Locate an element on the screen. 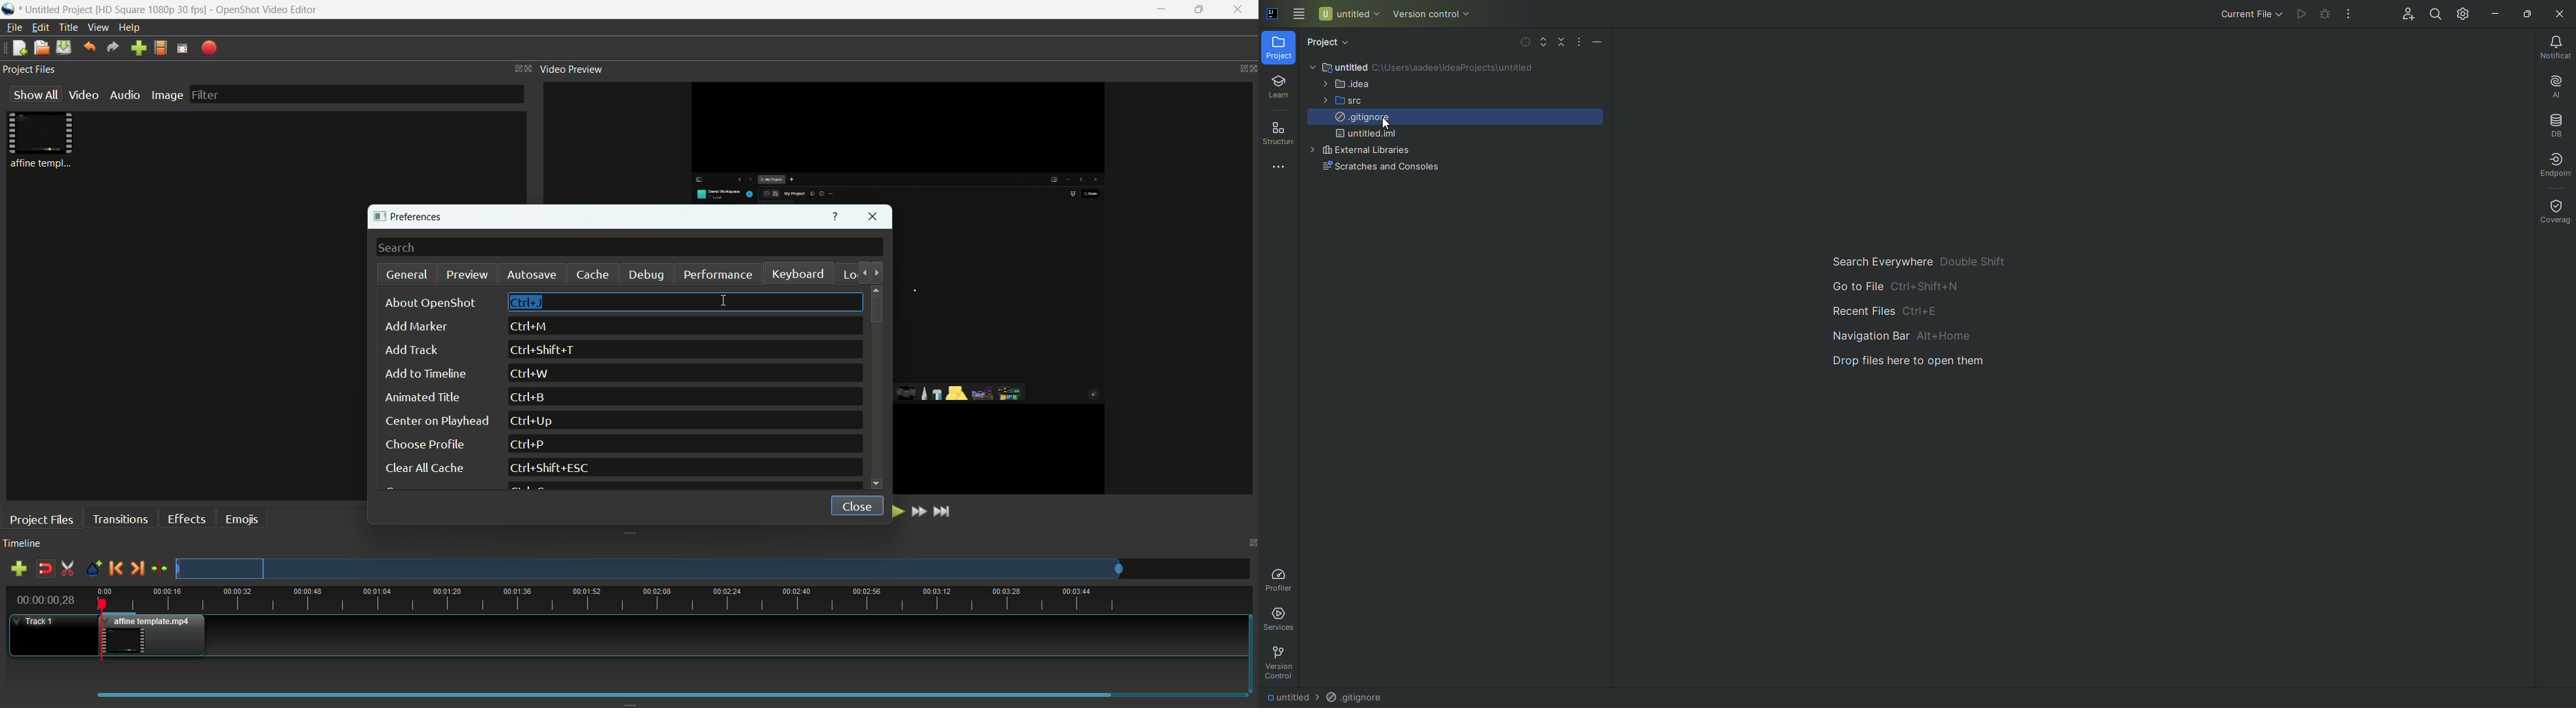  open file is located at coordinates (41, 48).